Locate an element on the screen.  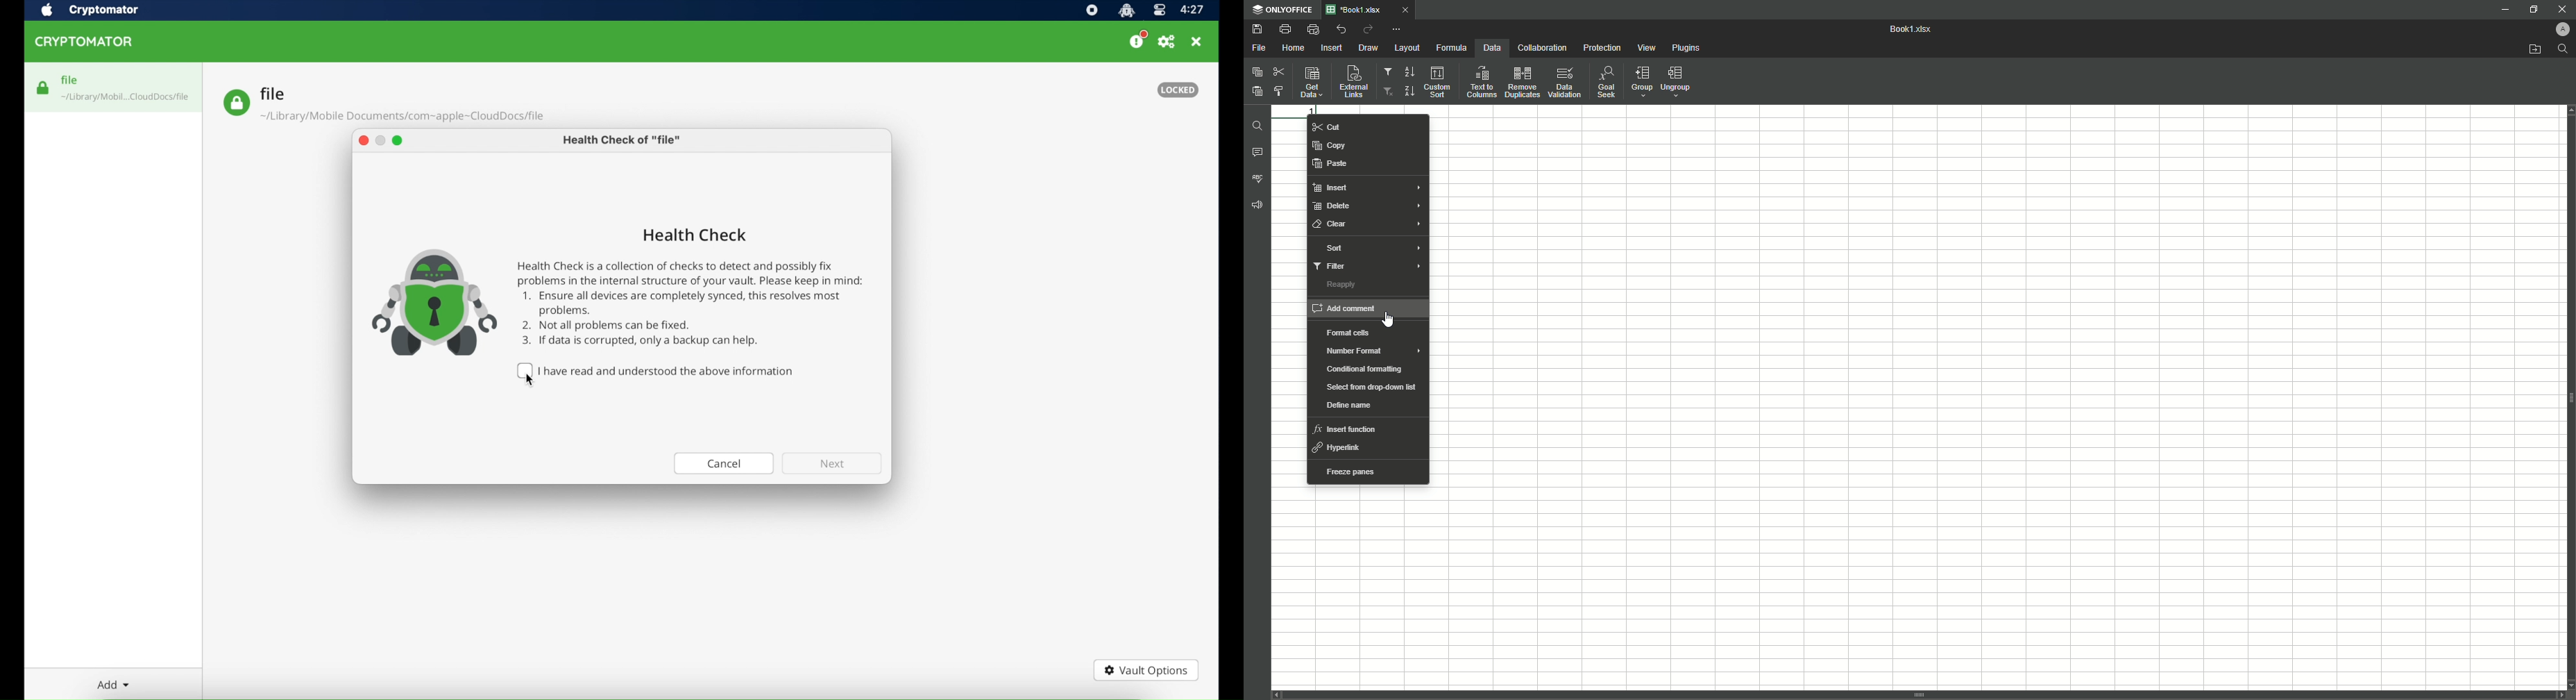
close is located at coordinates (362, 140).